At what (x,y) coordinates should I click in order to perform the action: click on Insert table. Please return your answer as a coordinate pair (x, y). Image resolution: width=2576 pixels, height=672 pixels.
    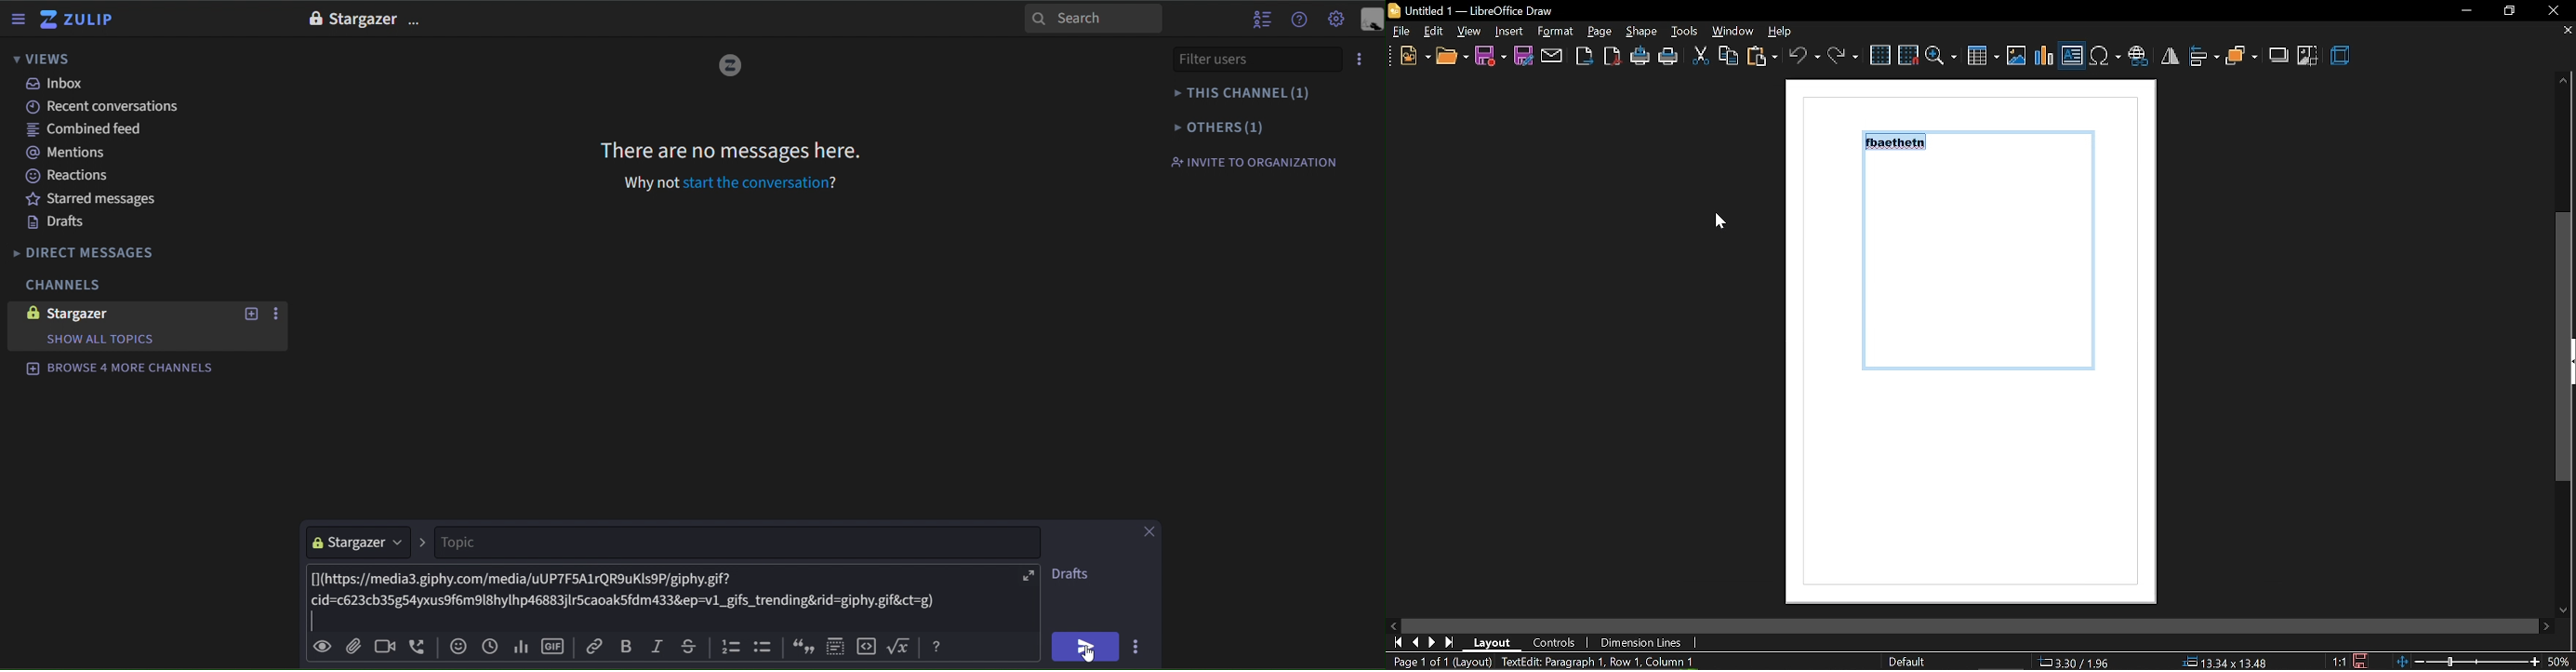
    Looking at the image, I should click on (1983, 57).